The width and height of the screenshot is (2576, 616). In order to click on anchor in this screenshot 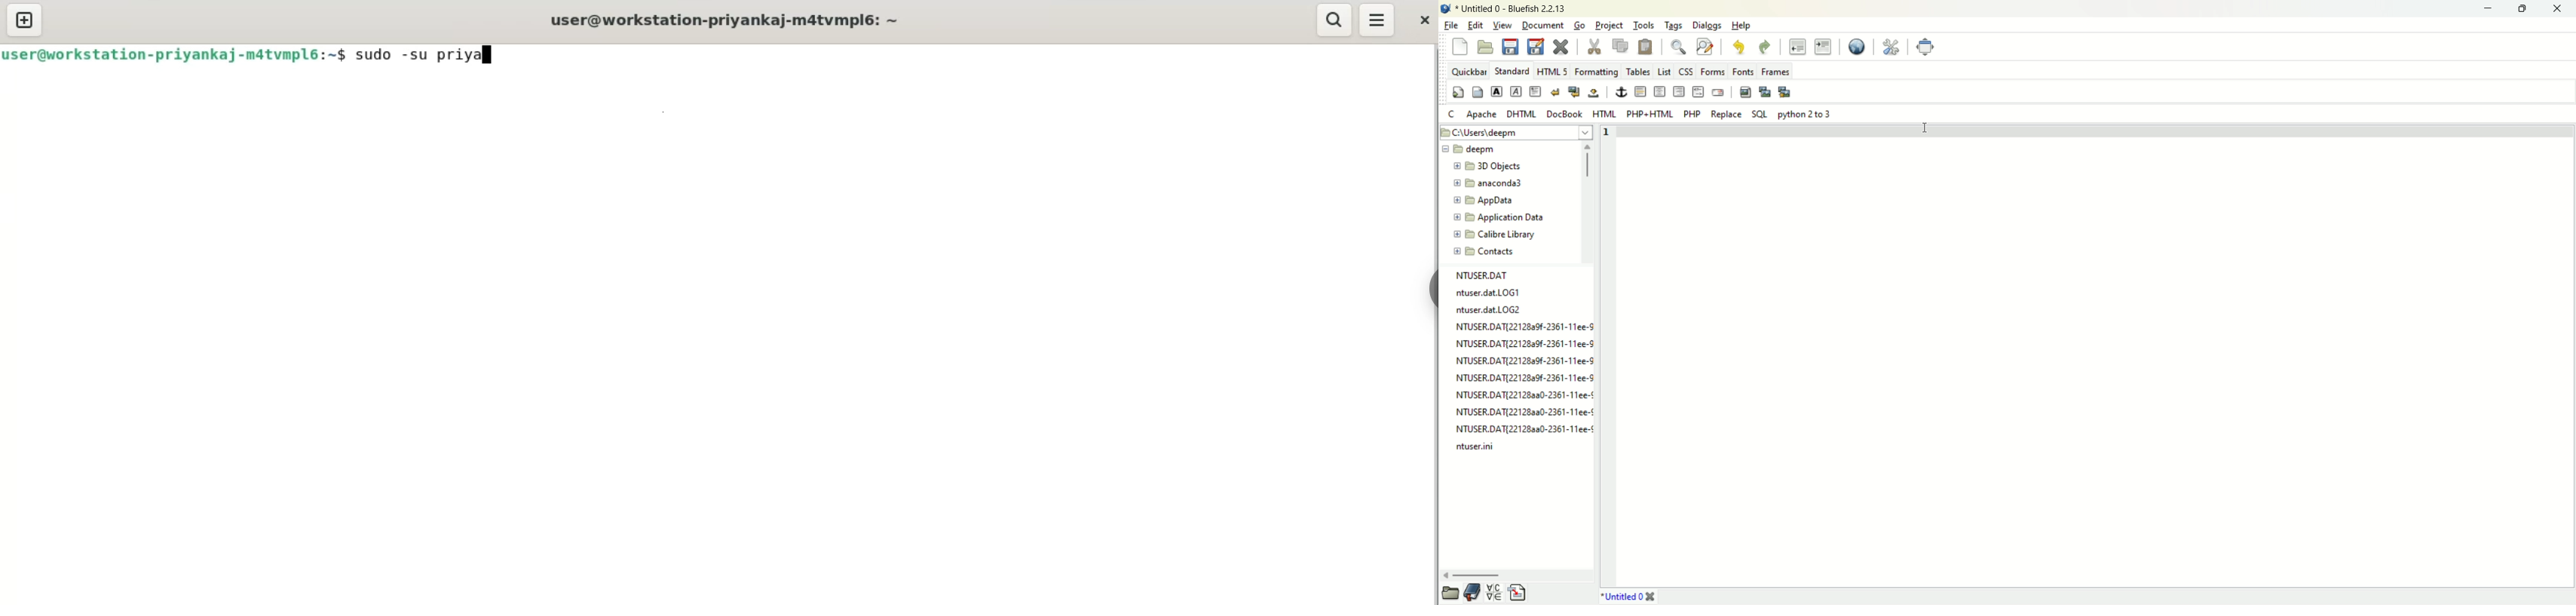, I will do `click(1619, 92)`.